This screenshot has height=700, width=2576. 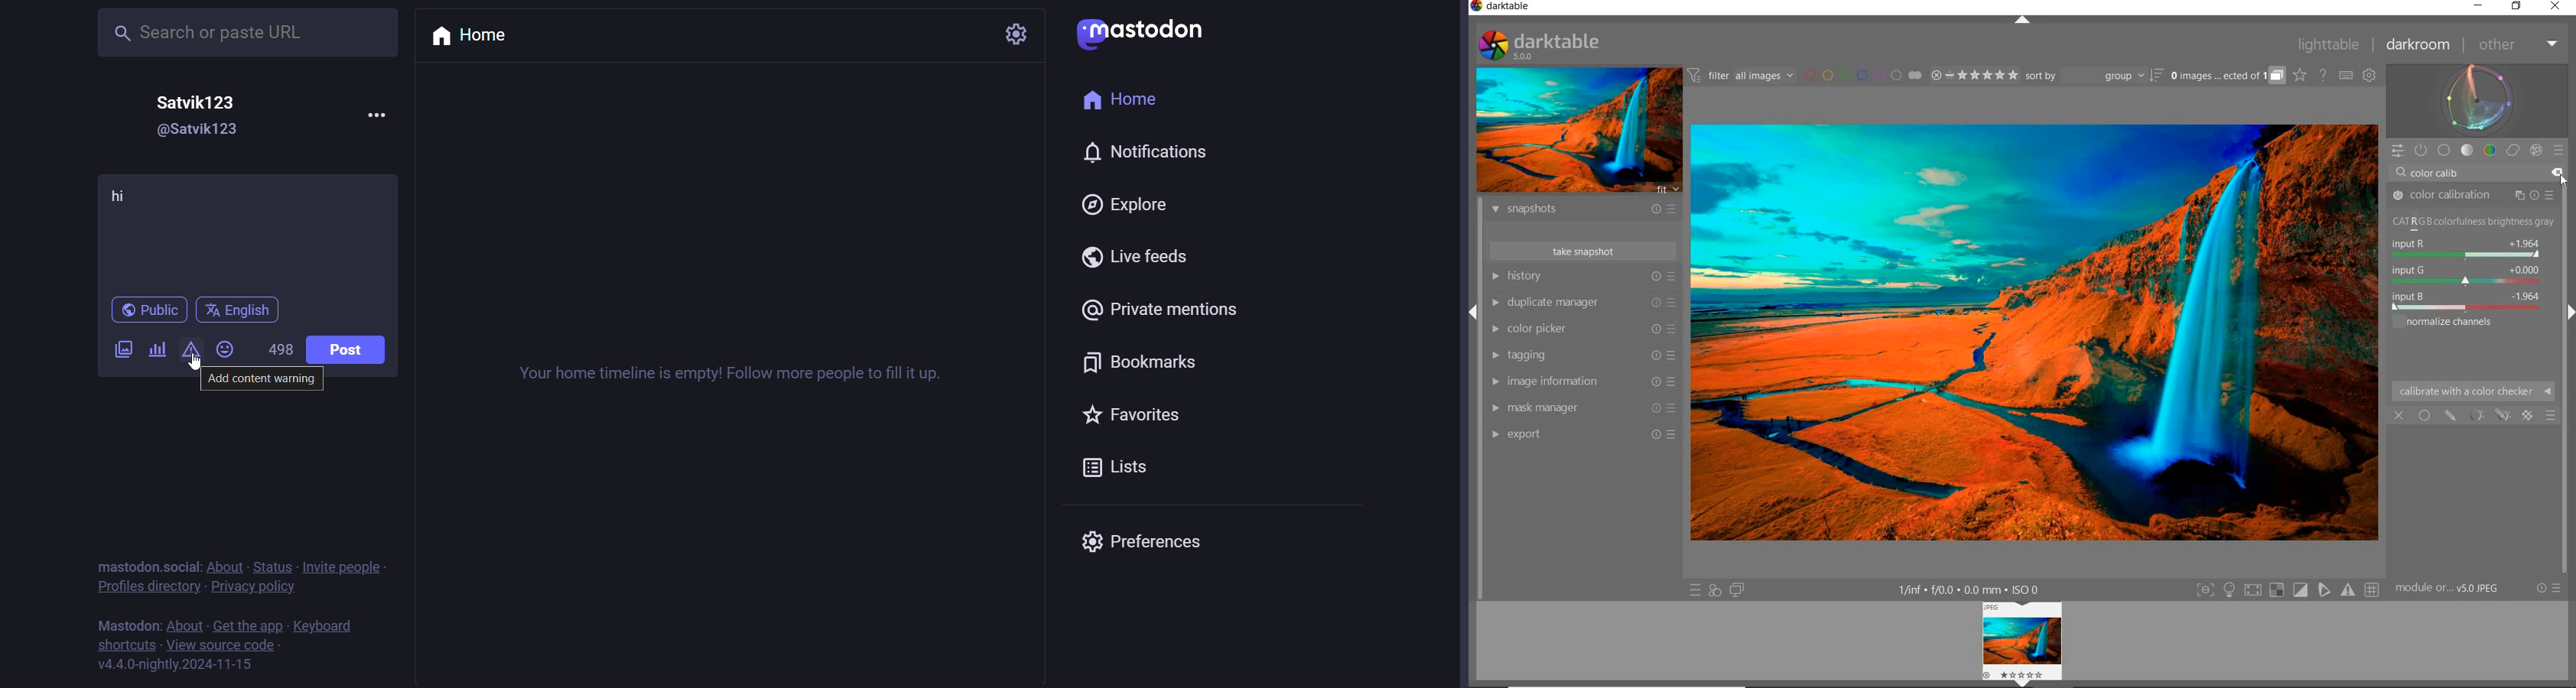 What do you see at coordinates (2026, 683) in the screenshot?
I see `Expand/Collapse` at bounding box center [2026, 683].